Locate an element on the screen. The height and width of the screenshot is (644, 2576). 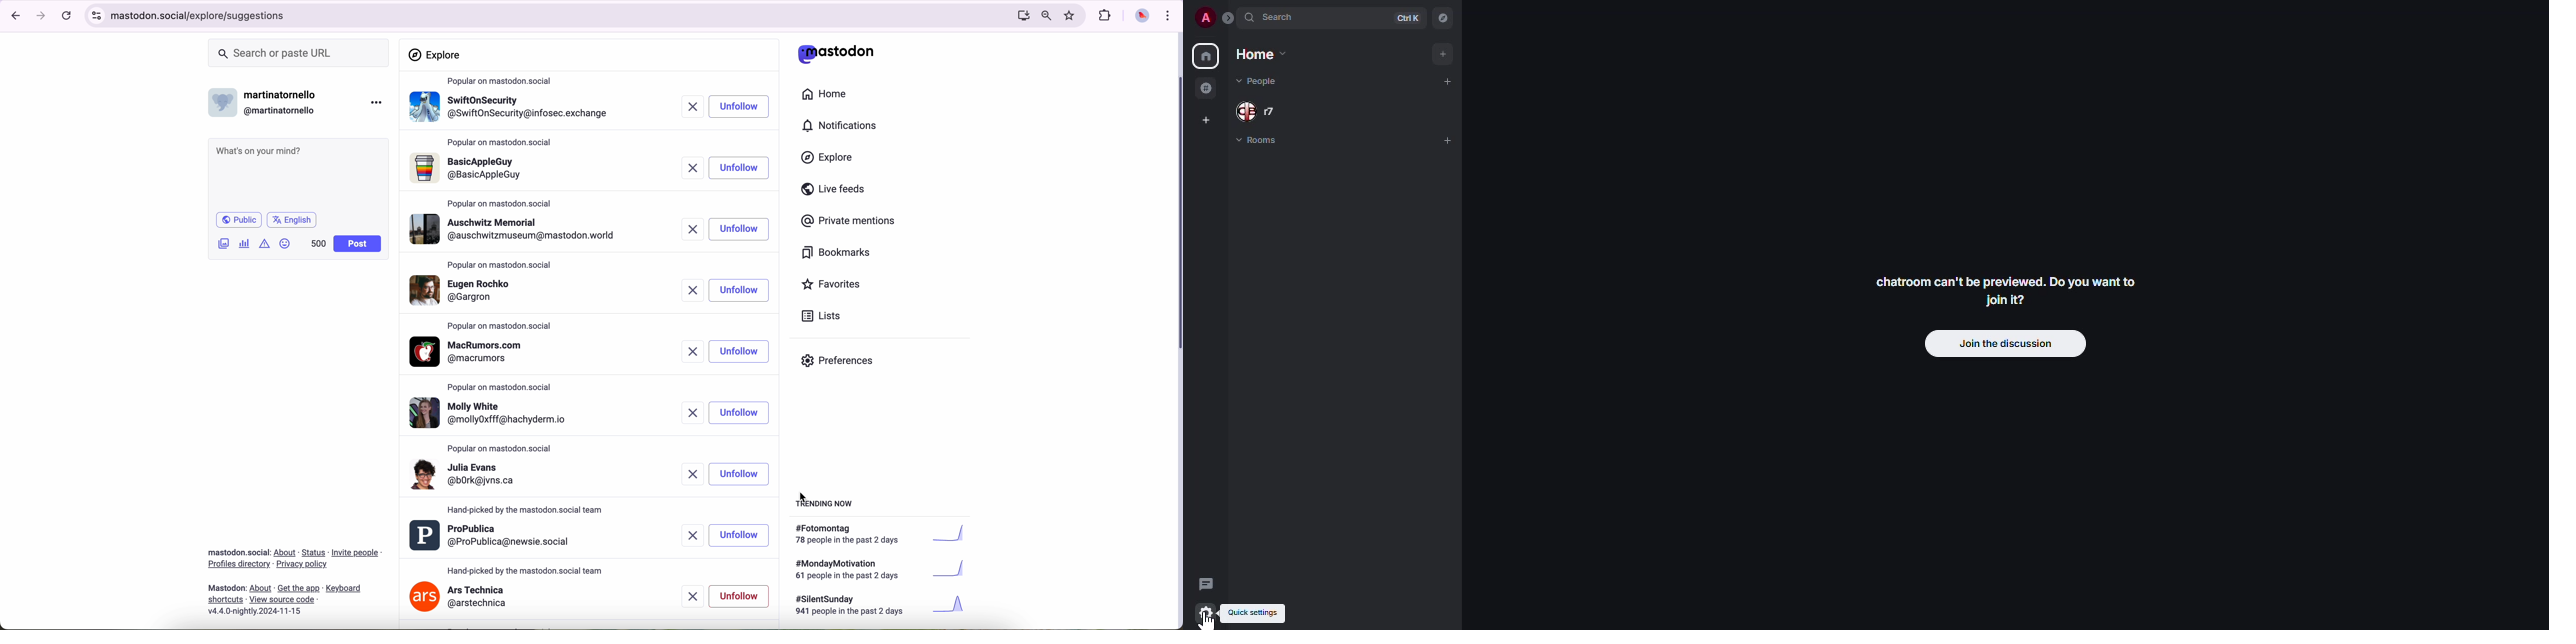
unfollow is located at coordinates (741, 535).